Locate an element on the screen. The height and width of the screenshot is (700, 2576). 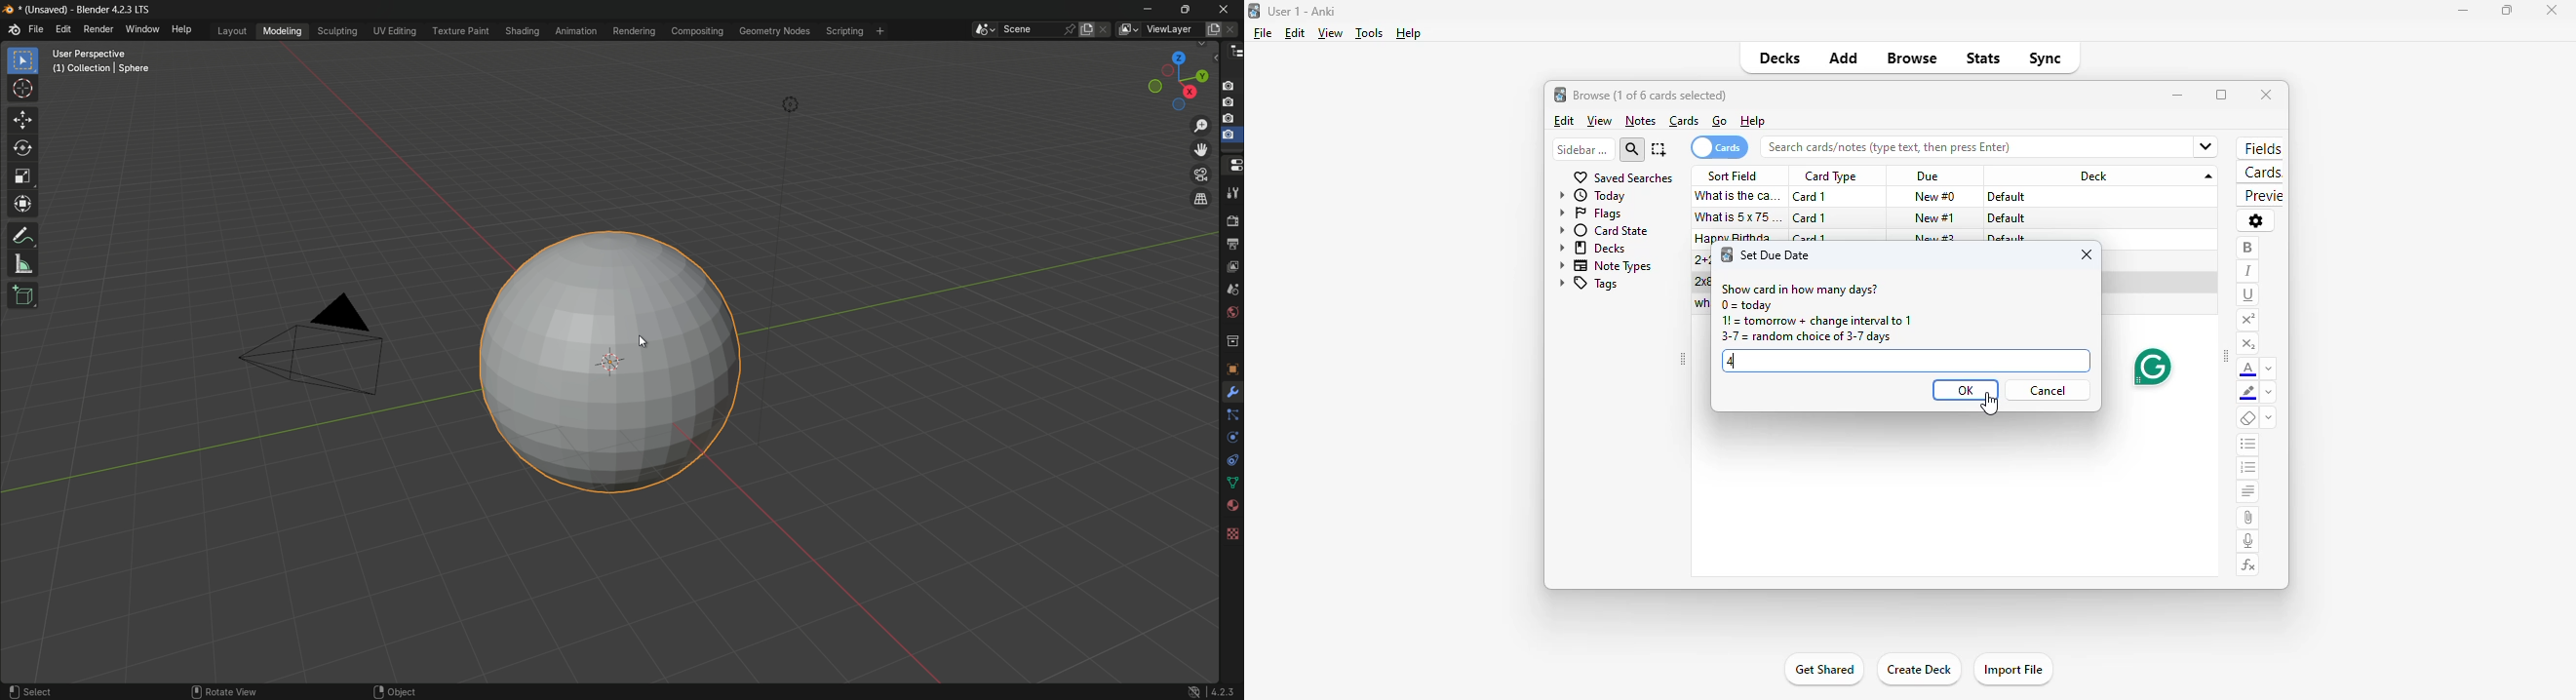
card state is located at coordinates (1604, 230).